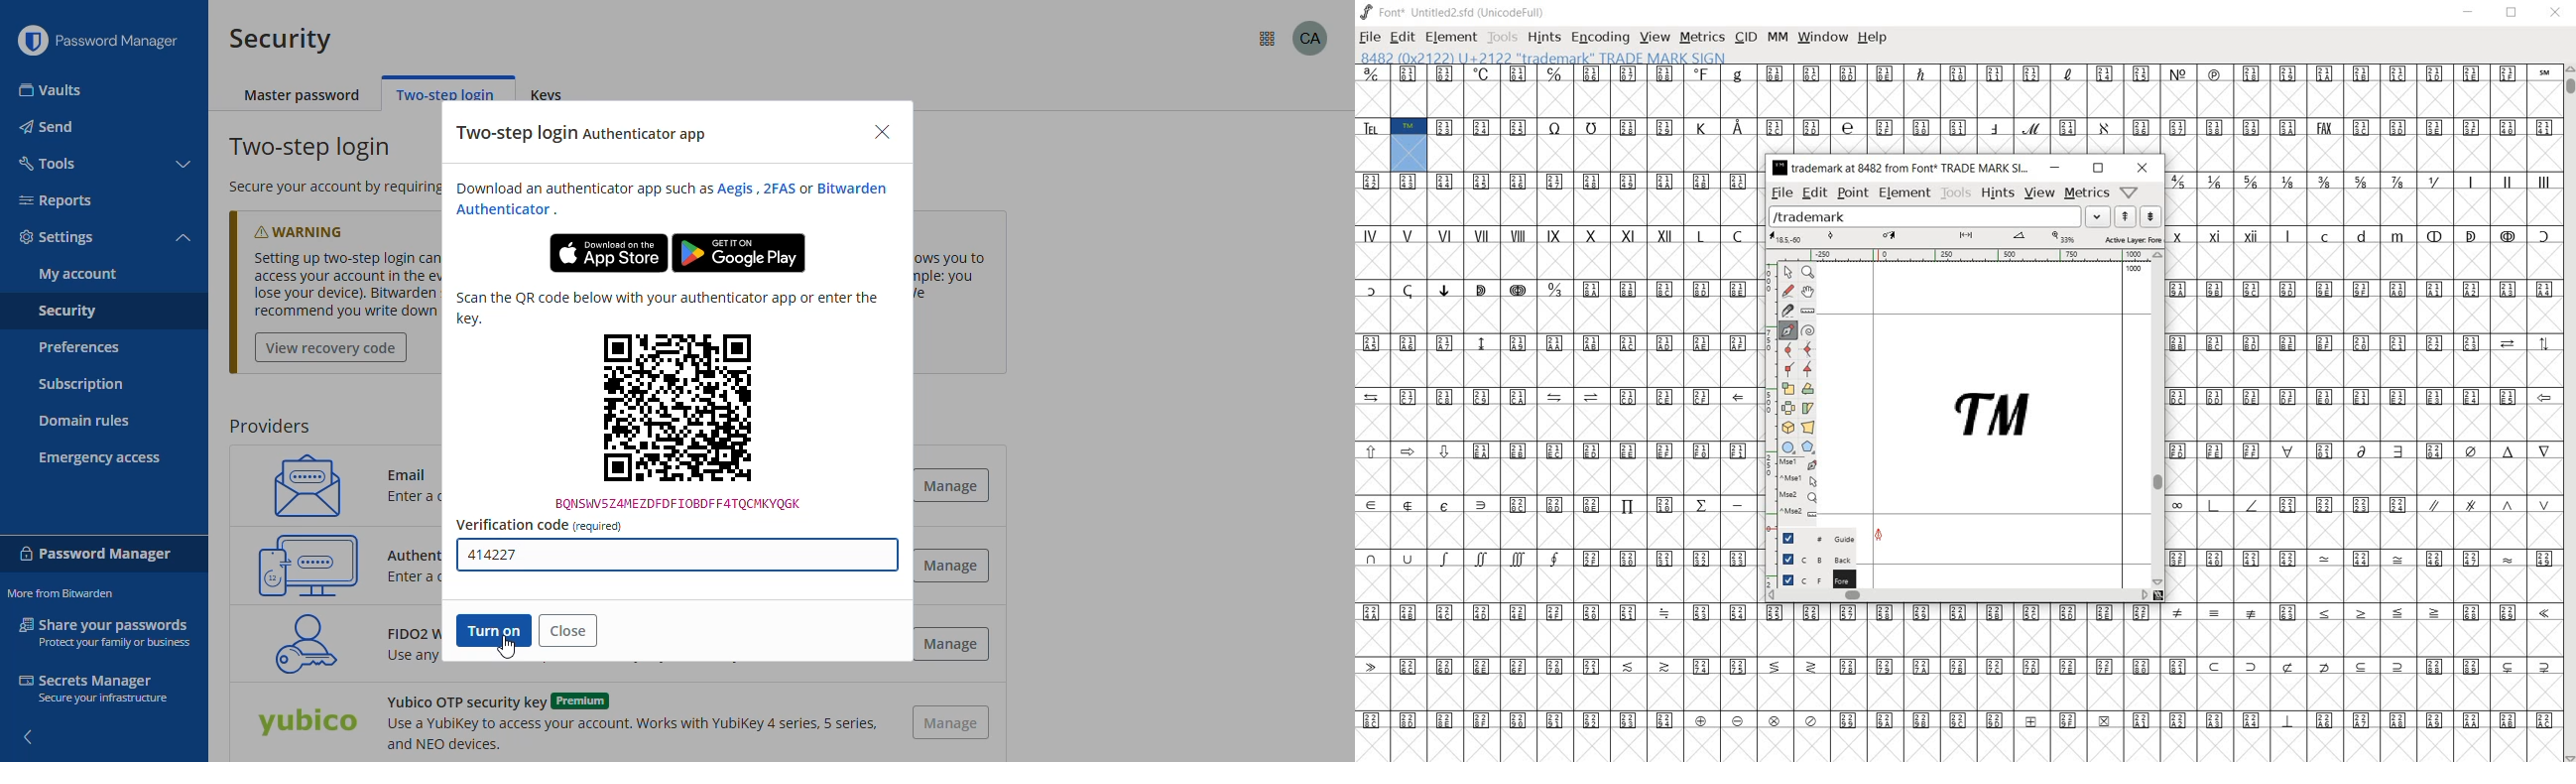 This screenshot has width=2576, height=784. What do you see at coordinates (1813, 578) in the screenshot?
I see `foreground` at bounding box center [1813, 578].